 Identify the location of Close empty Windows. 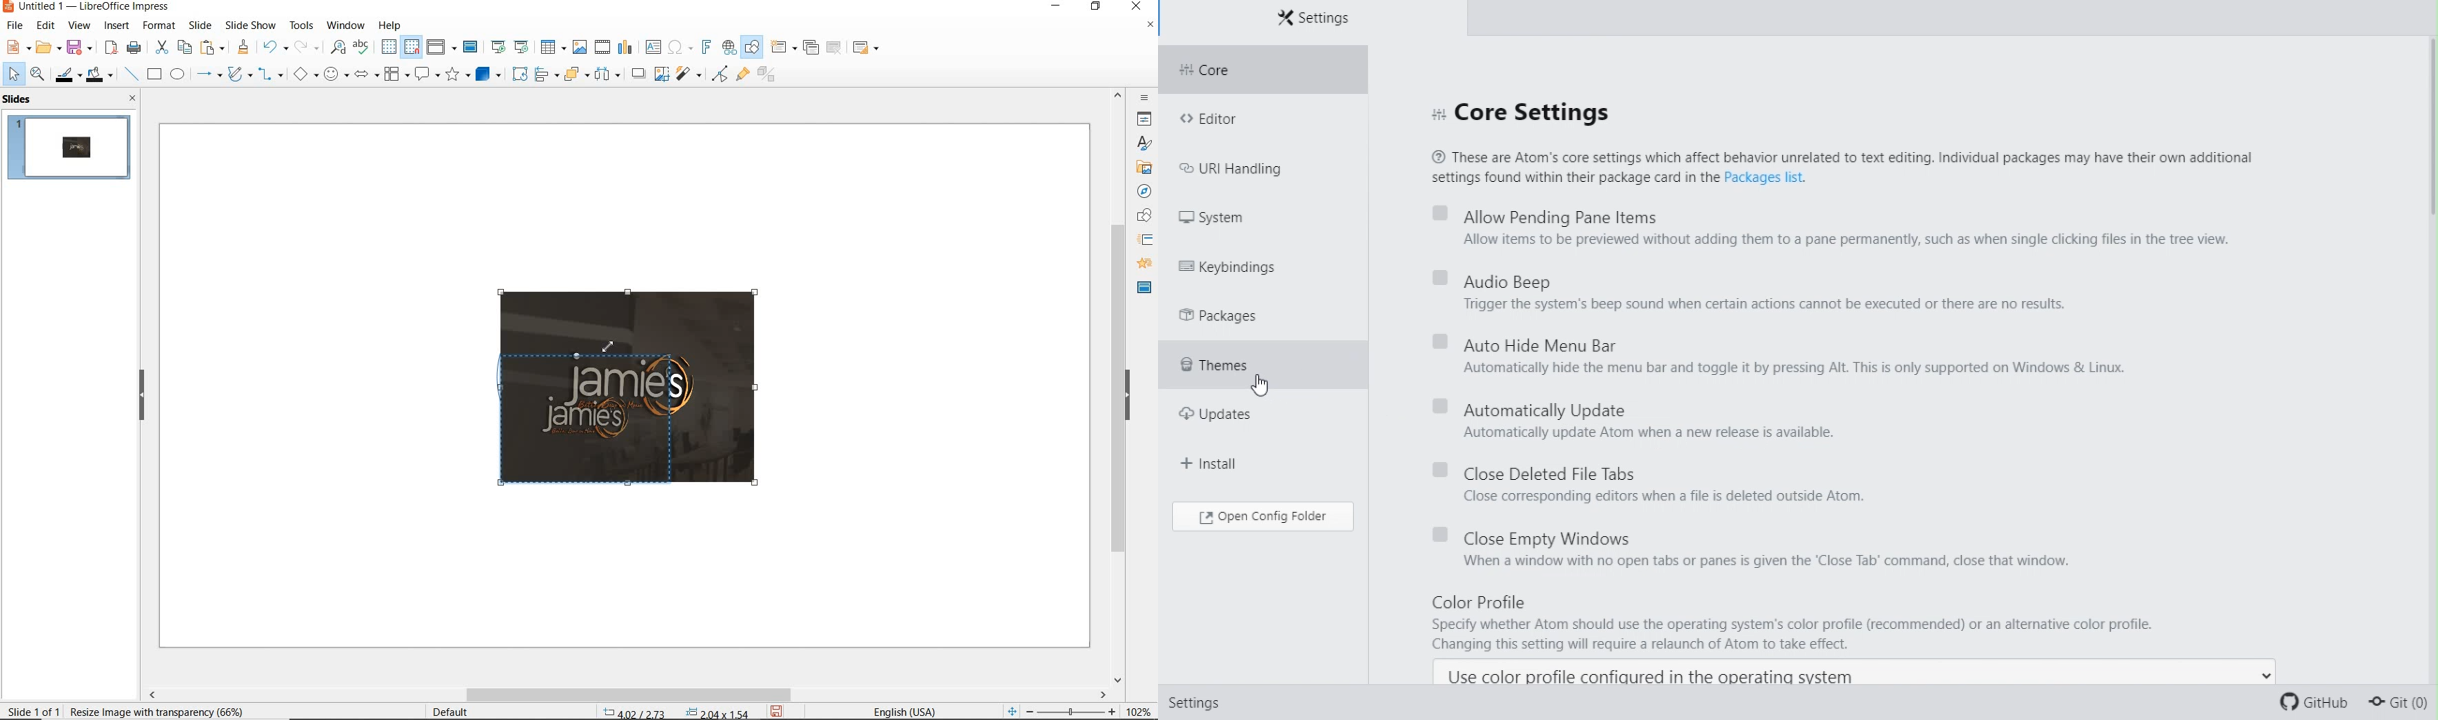
(1753, 536).